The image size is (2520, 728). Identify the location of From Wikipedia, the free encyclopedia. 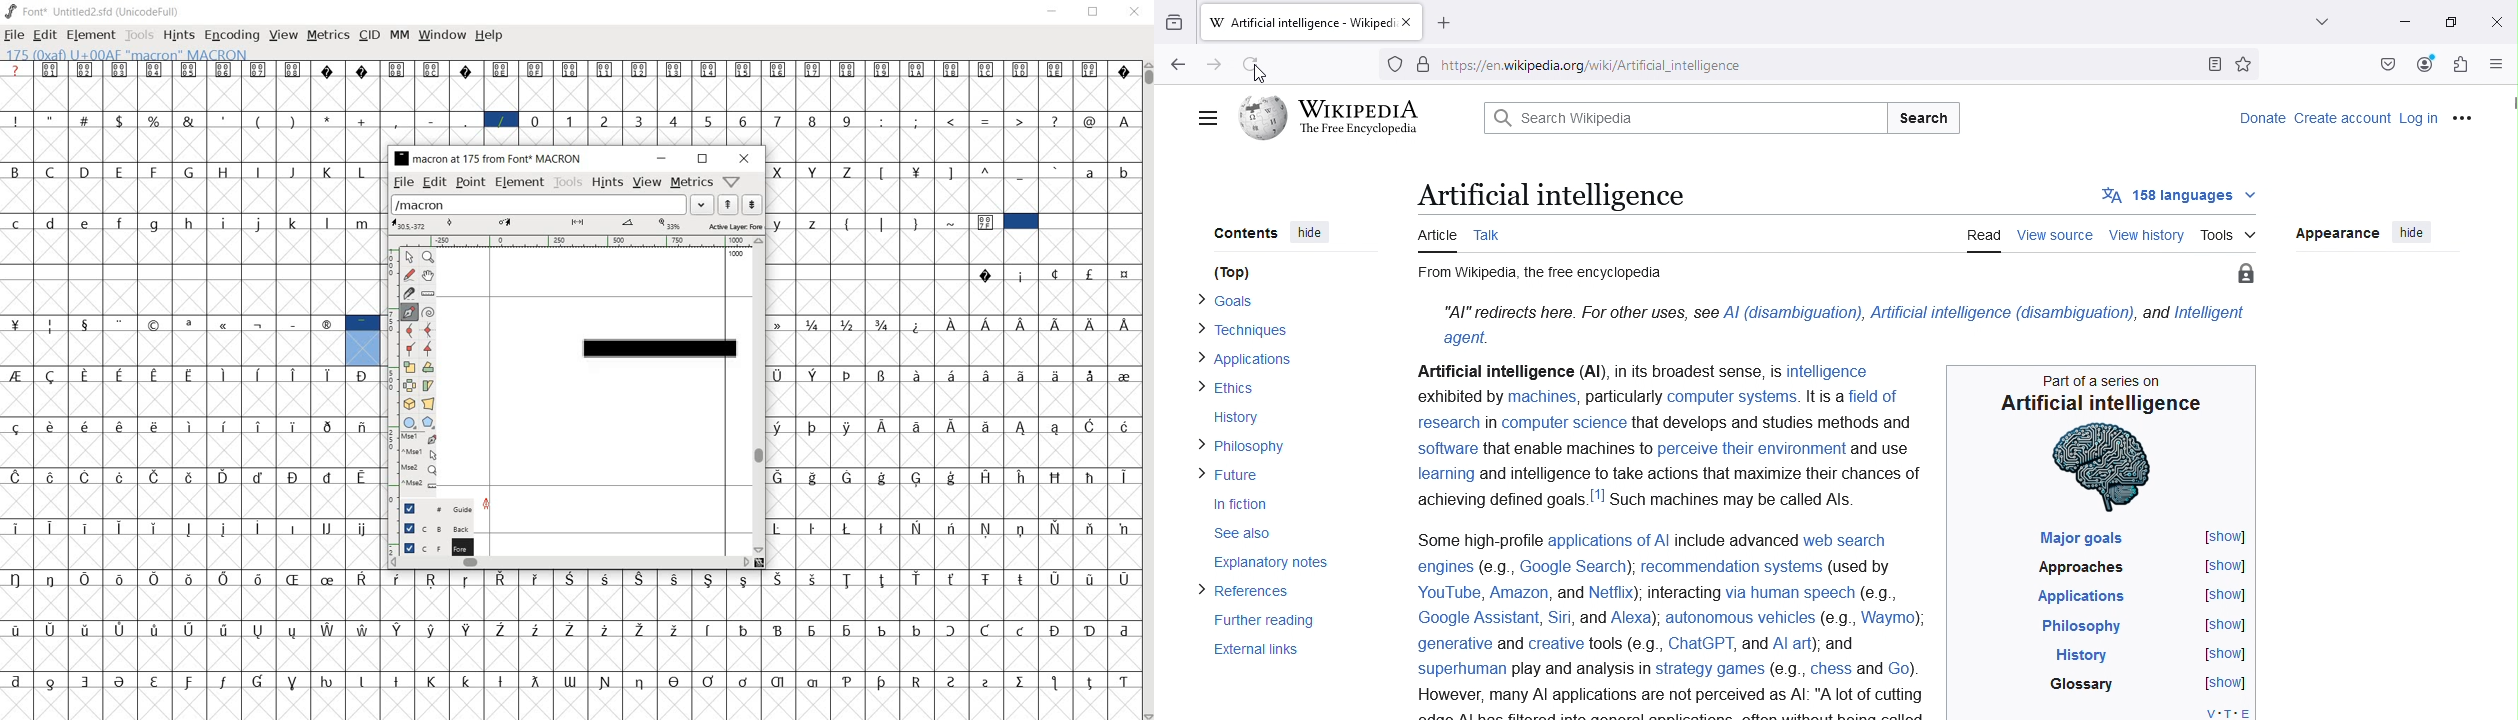
(1544, 278).